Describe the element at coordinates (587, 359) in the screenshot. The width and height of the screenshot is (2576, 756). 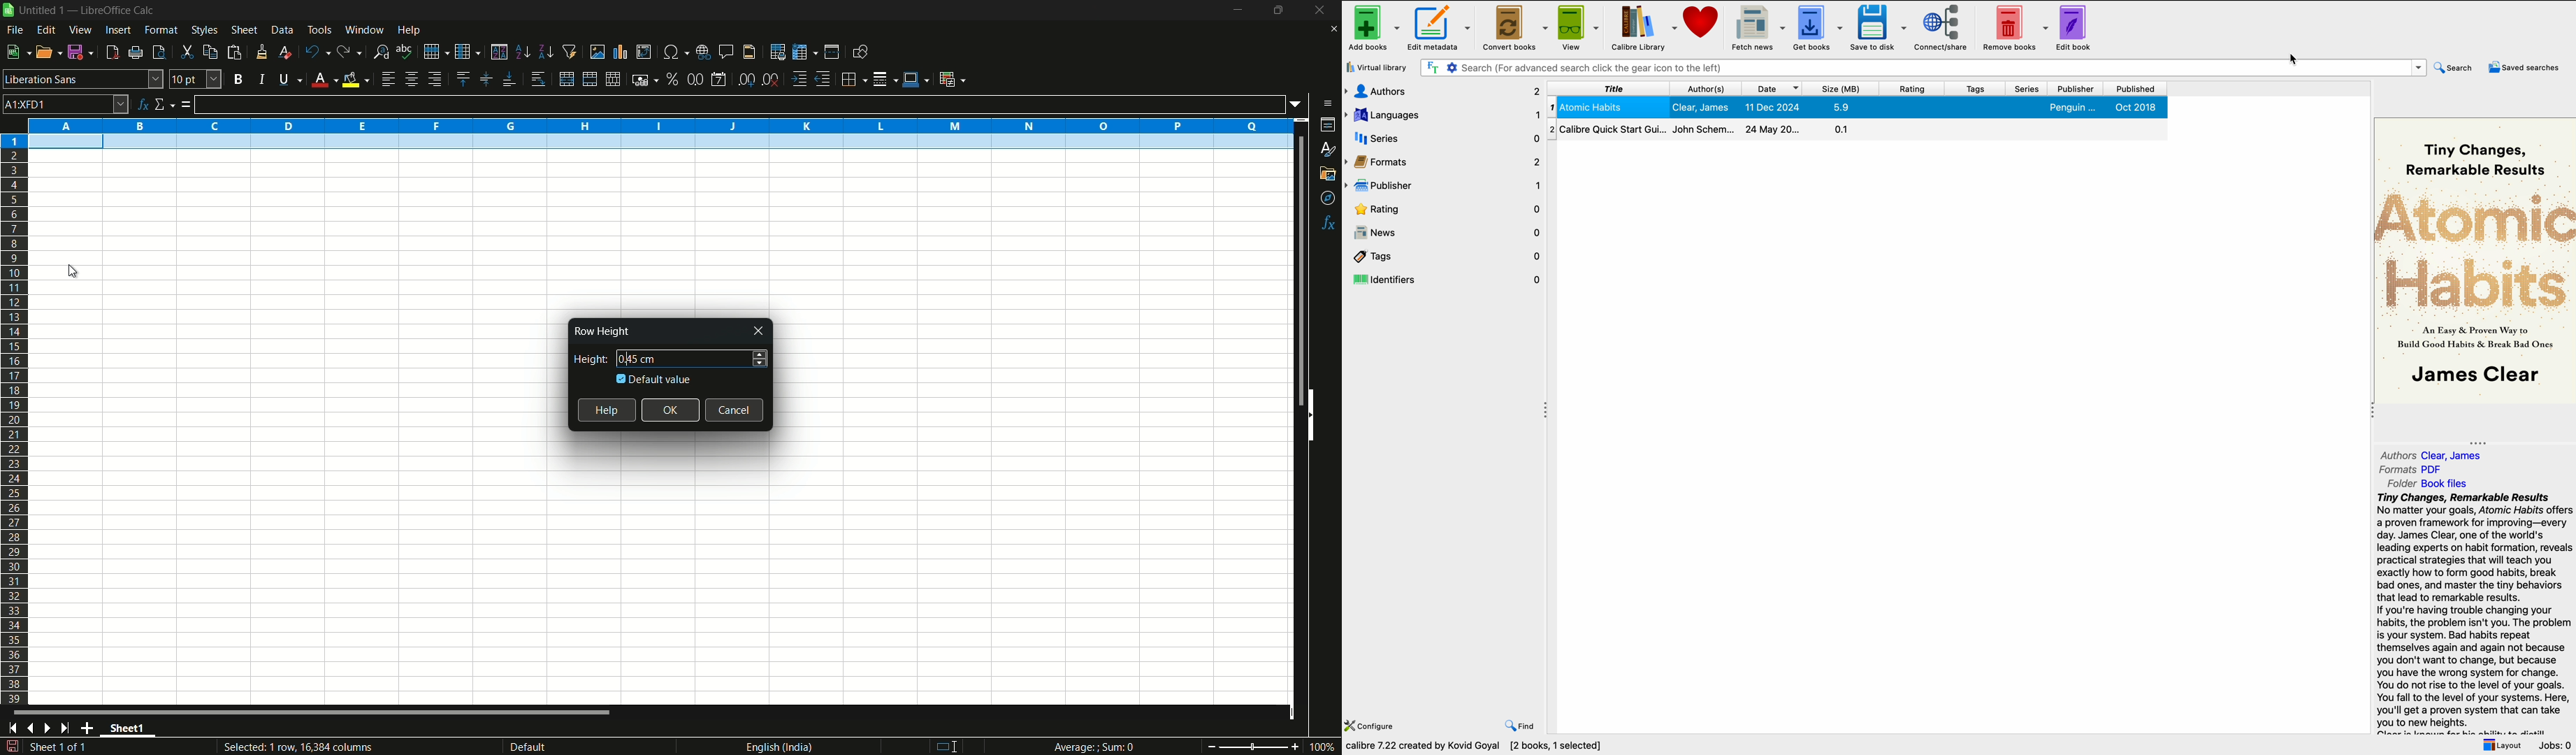
I see `height` at that location.